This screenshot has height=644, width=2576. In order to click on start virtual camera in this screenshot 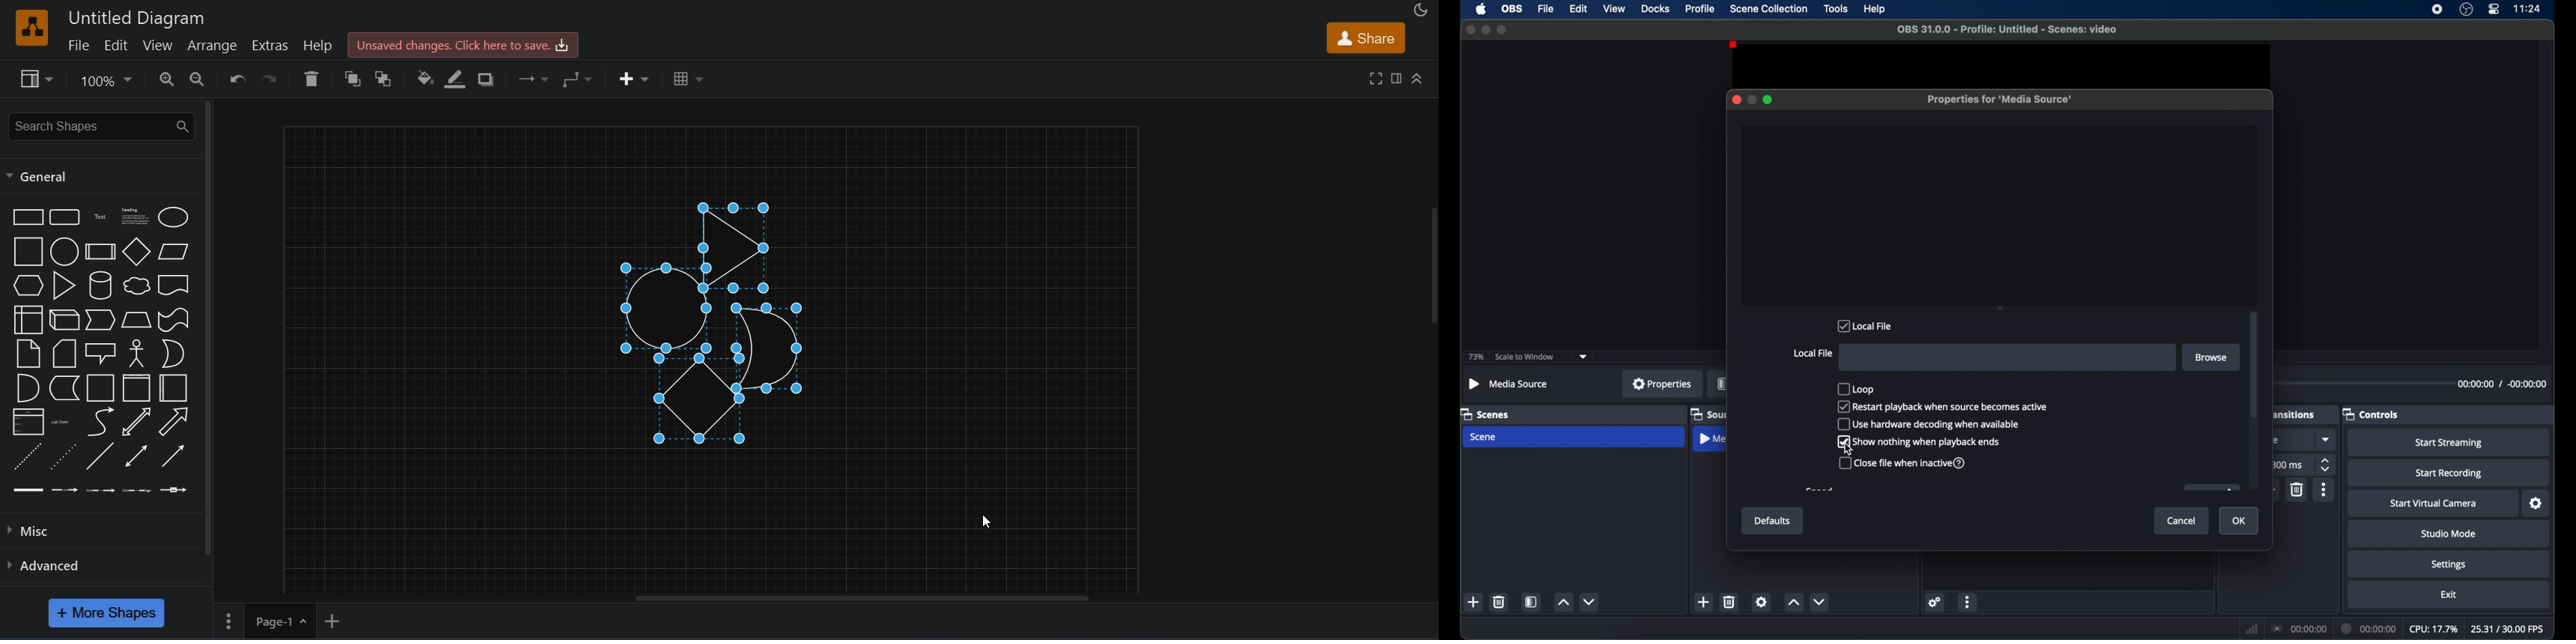, I will do `click(2433, 504)`.